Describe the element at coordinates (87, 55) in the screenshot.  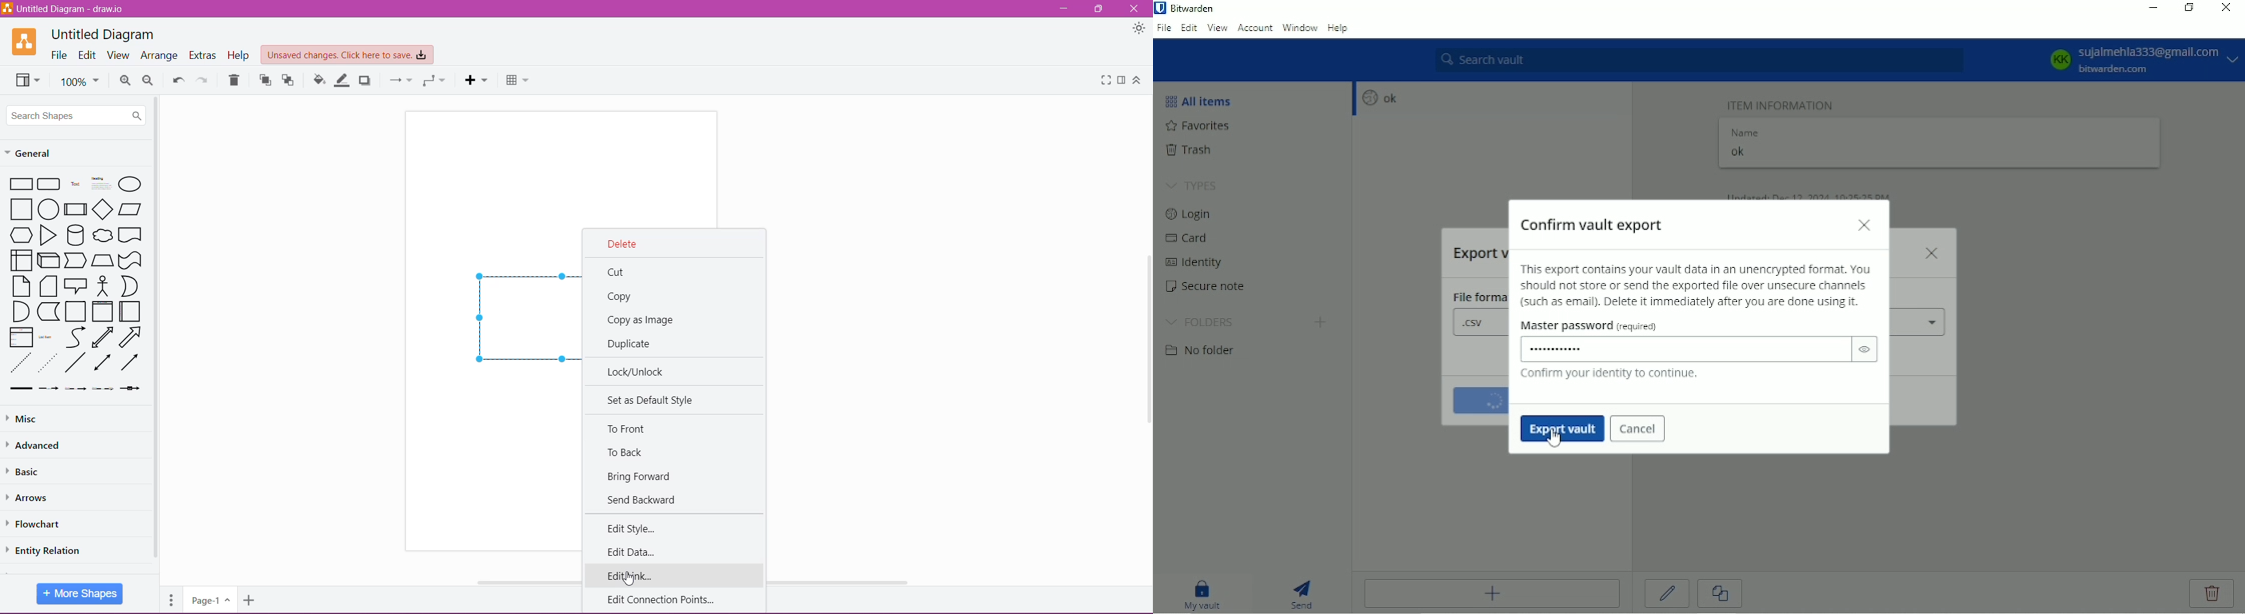
I see `Edit` at that location.